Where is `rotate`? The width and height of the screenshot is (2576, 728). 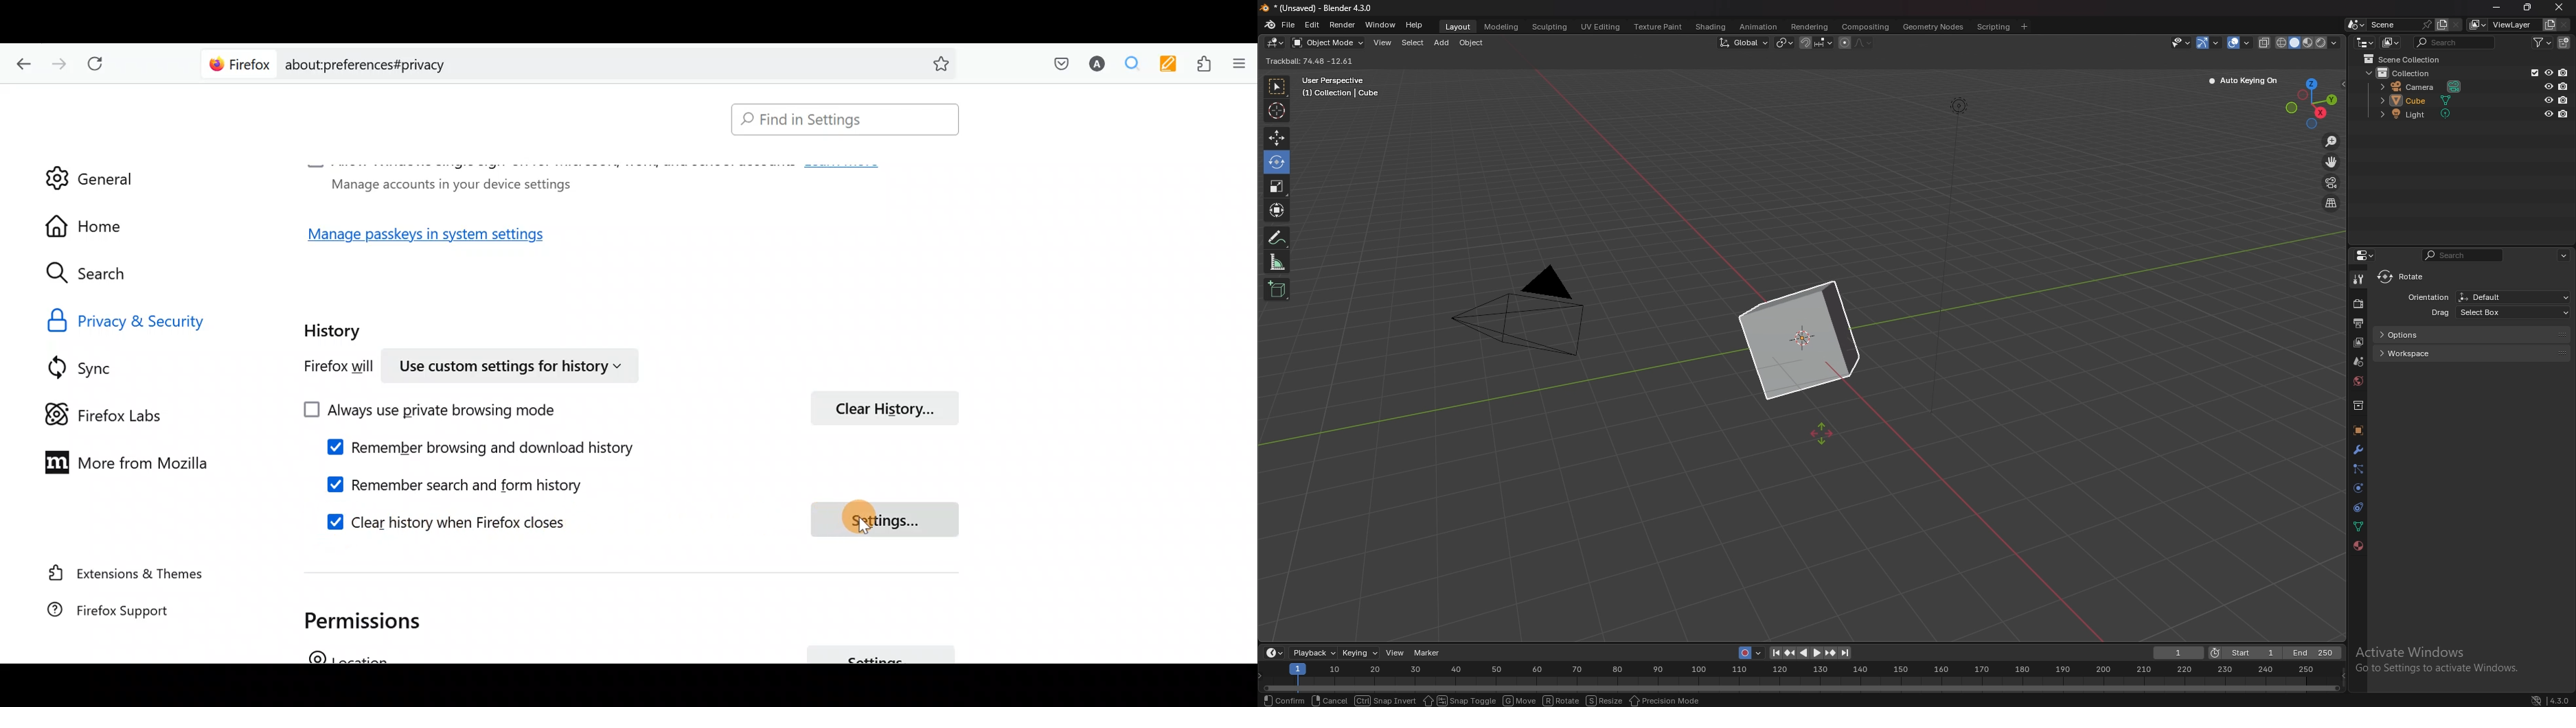
rotate is located at coordinates (2405, 277).